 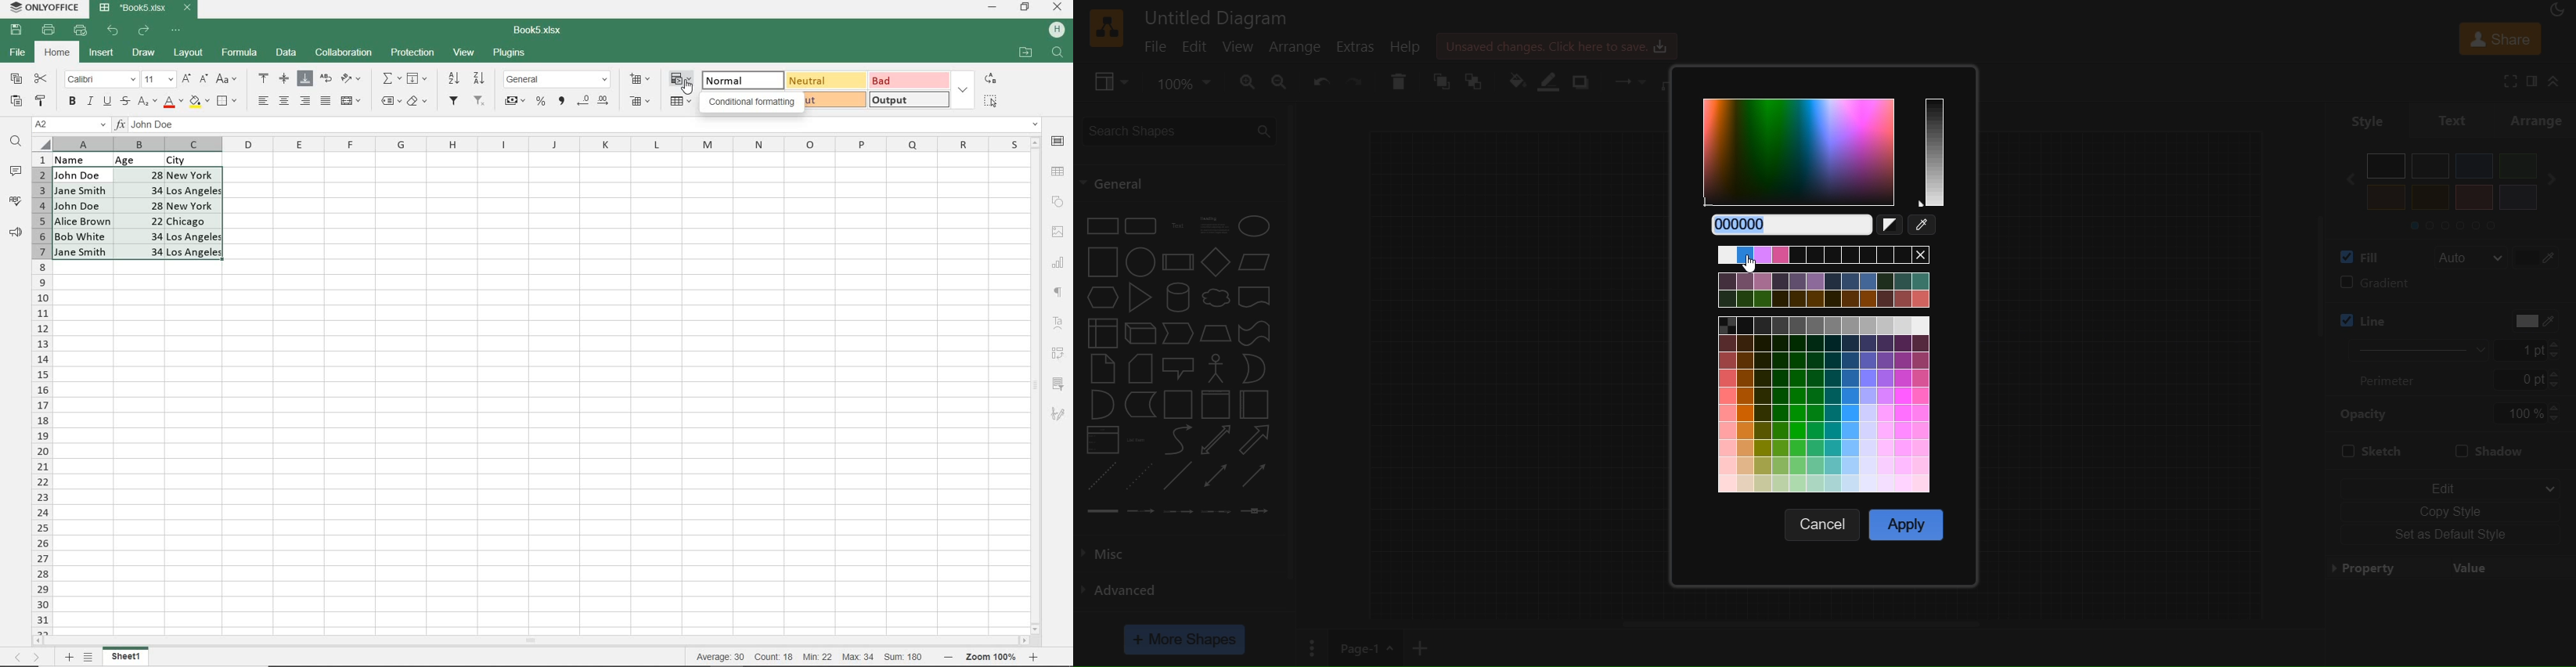 I want to click on BORDERS, so click(x=229, y=102).